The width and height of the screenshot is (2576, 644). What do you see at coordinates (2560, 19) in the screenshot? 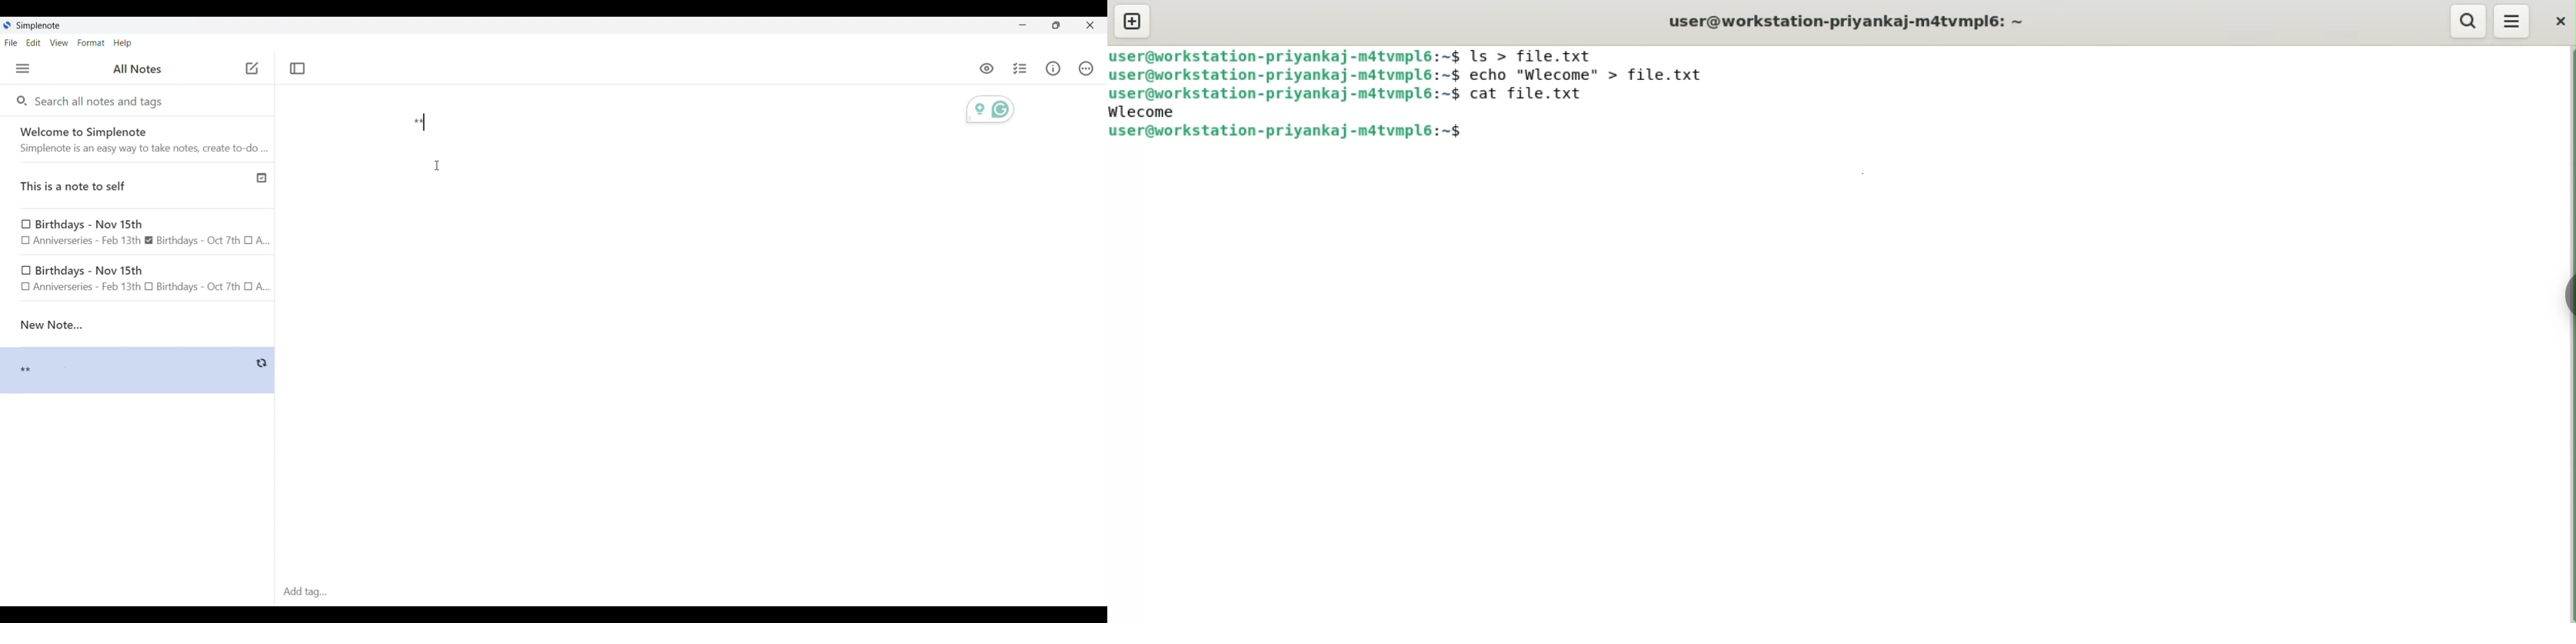
I see `close` at bounding box center [2560, 19].